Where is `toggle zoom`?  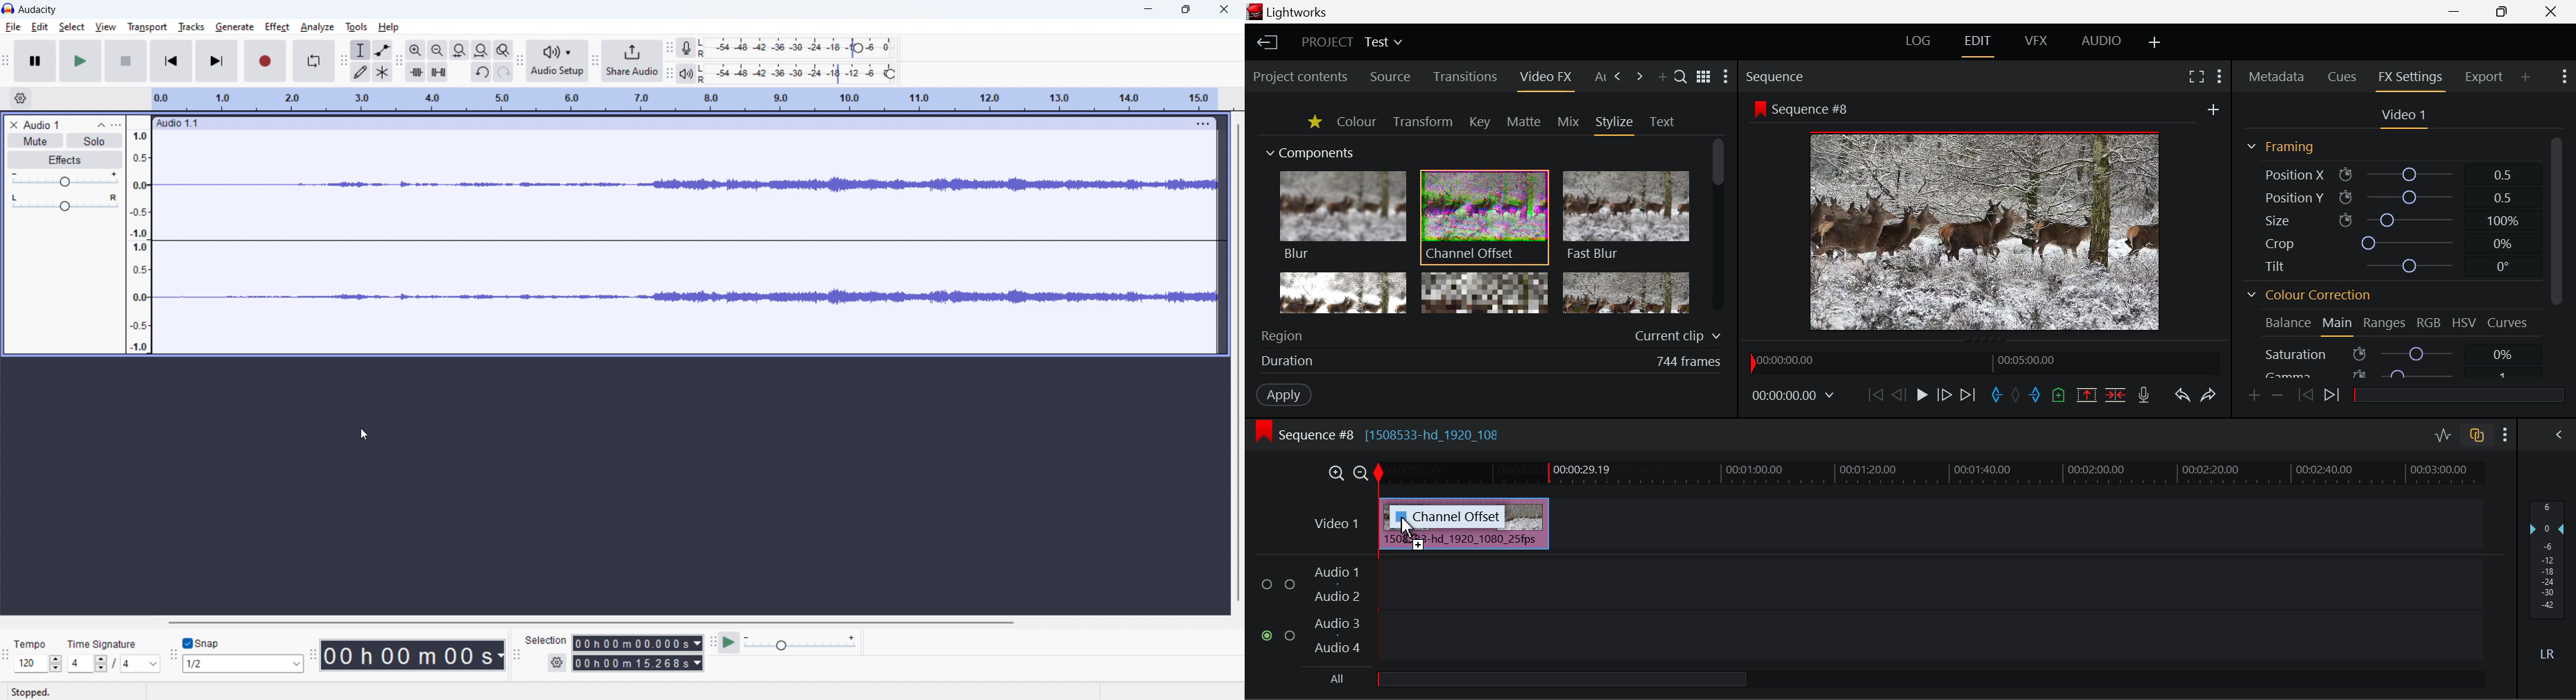
toggle zoom is located at coordinates (504, 49).